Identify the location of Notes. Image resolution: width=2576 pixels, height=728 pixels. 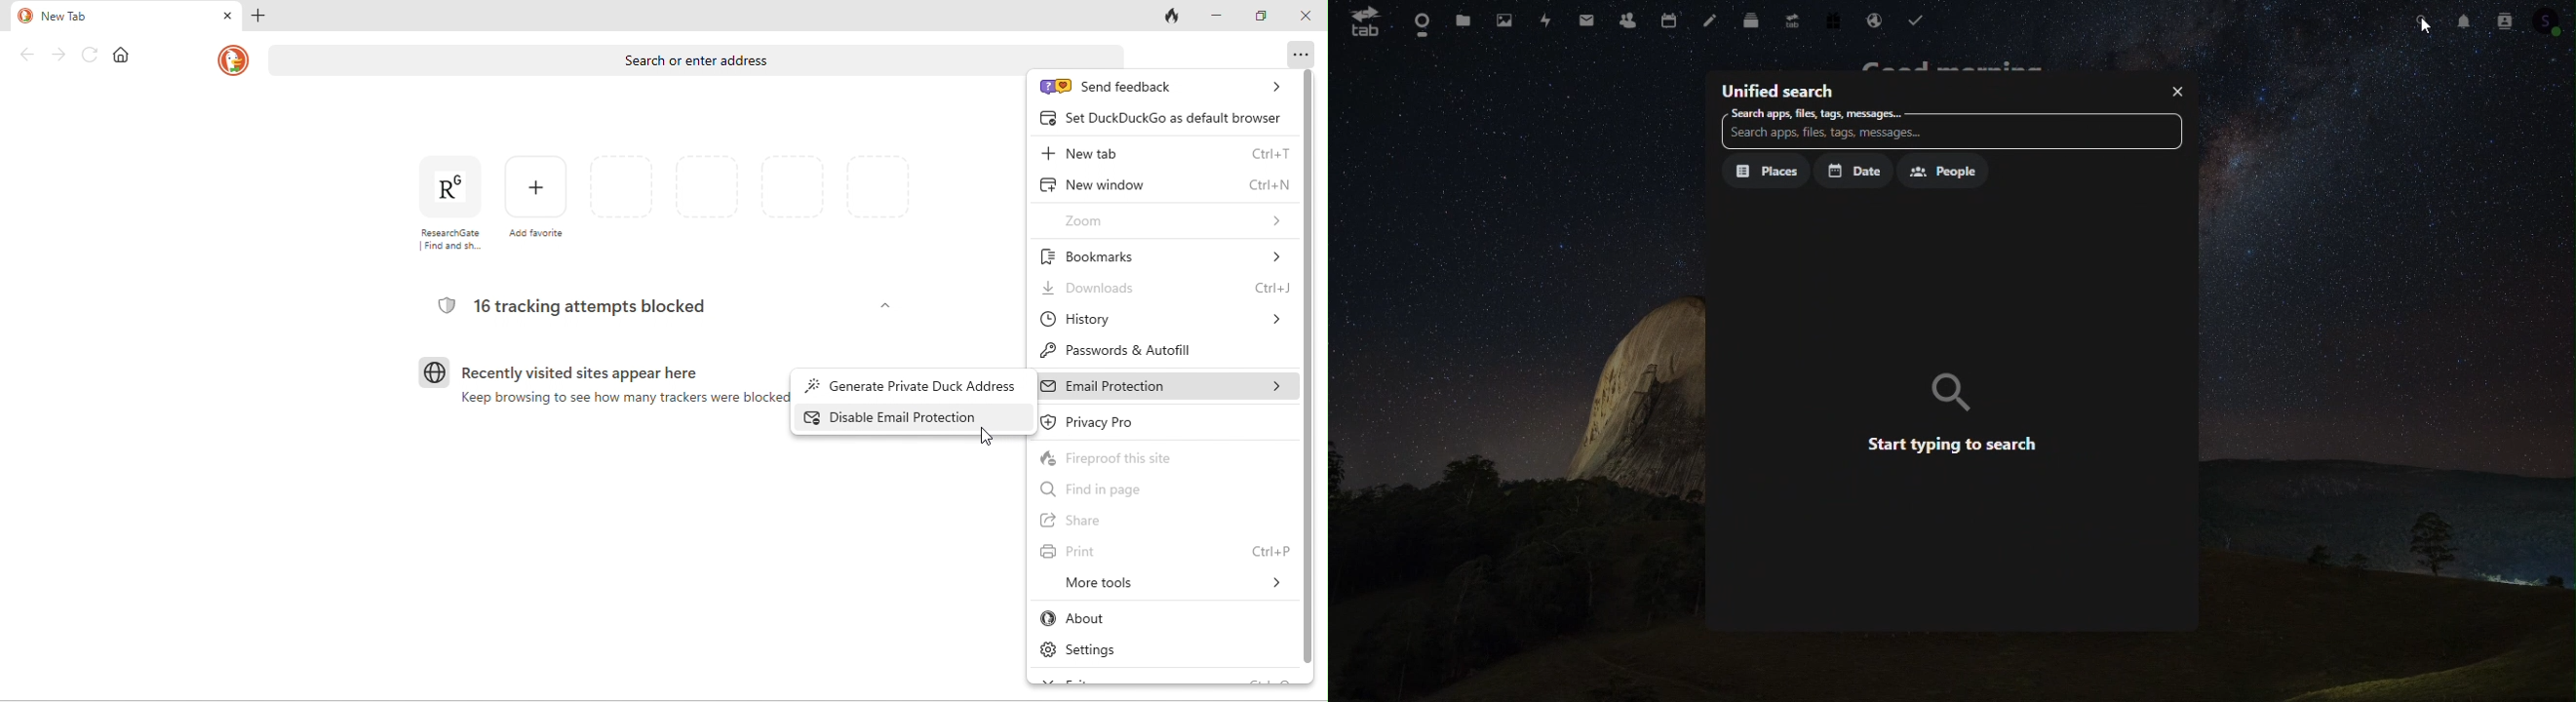
(1710, 19).